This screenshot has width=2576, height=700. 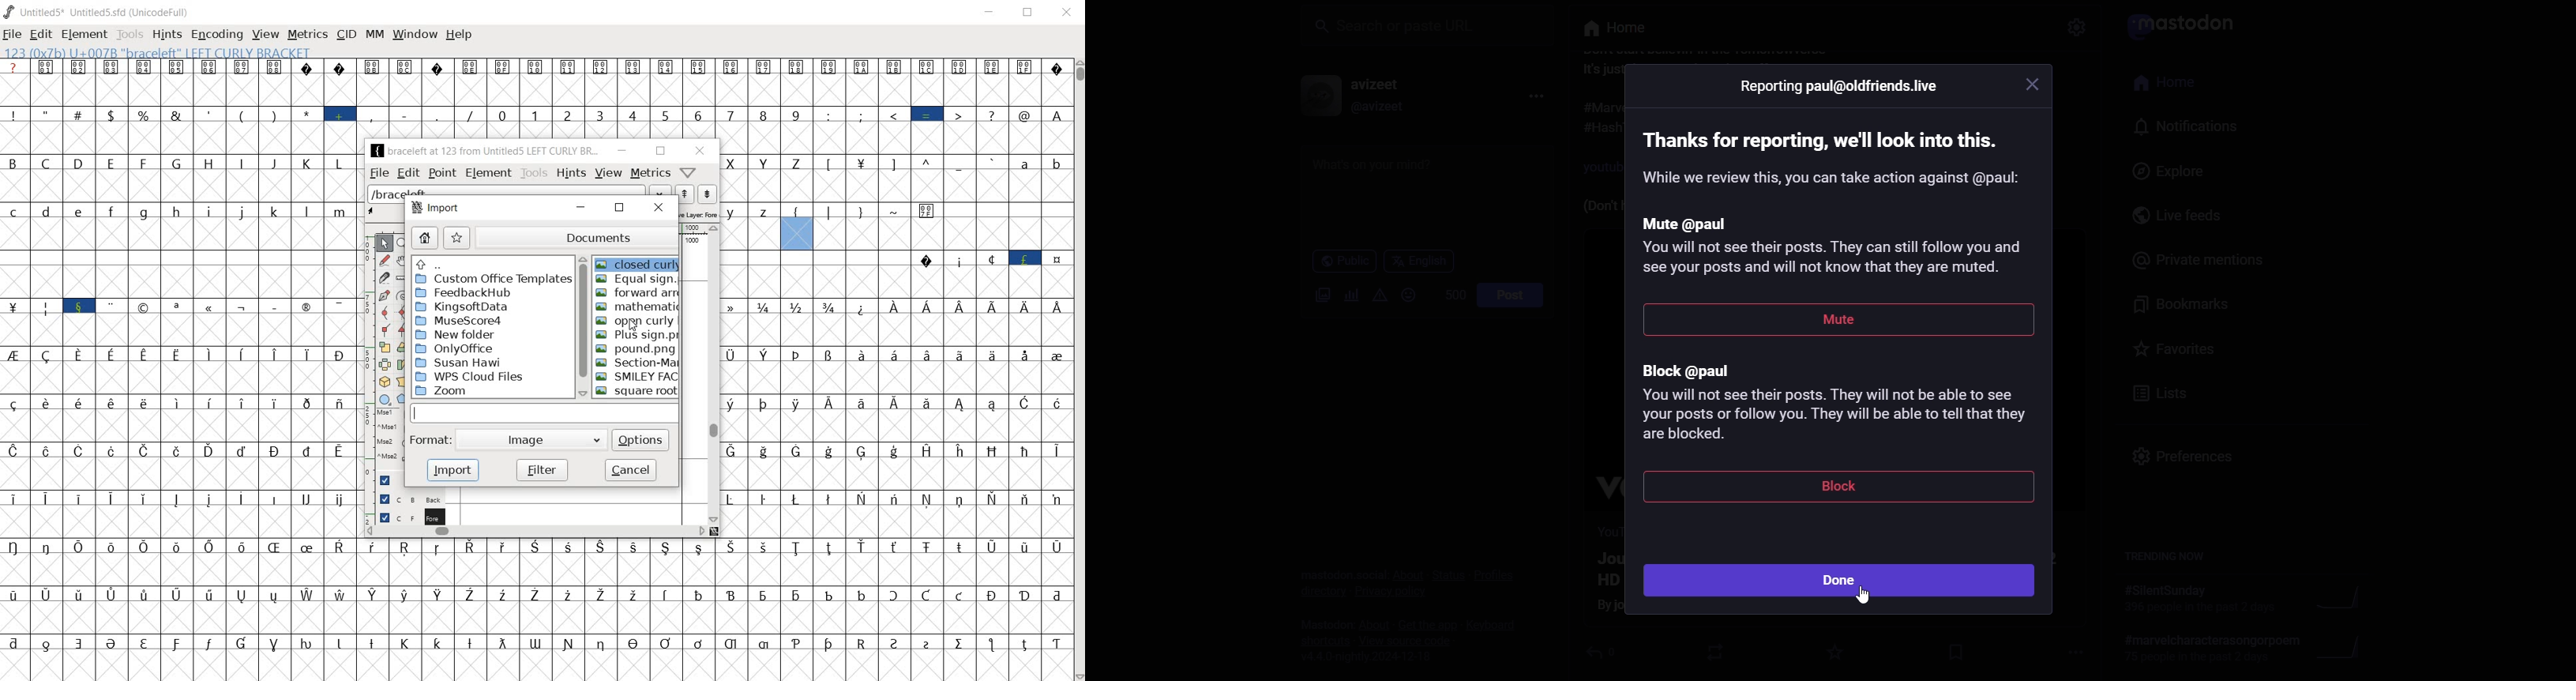 I want to click on onlyoffice, so click(x=456, y=347).